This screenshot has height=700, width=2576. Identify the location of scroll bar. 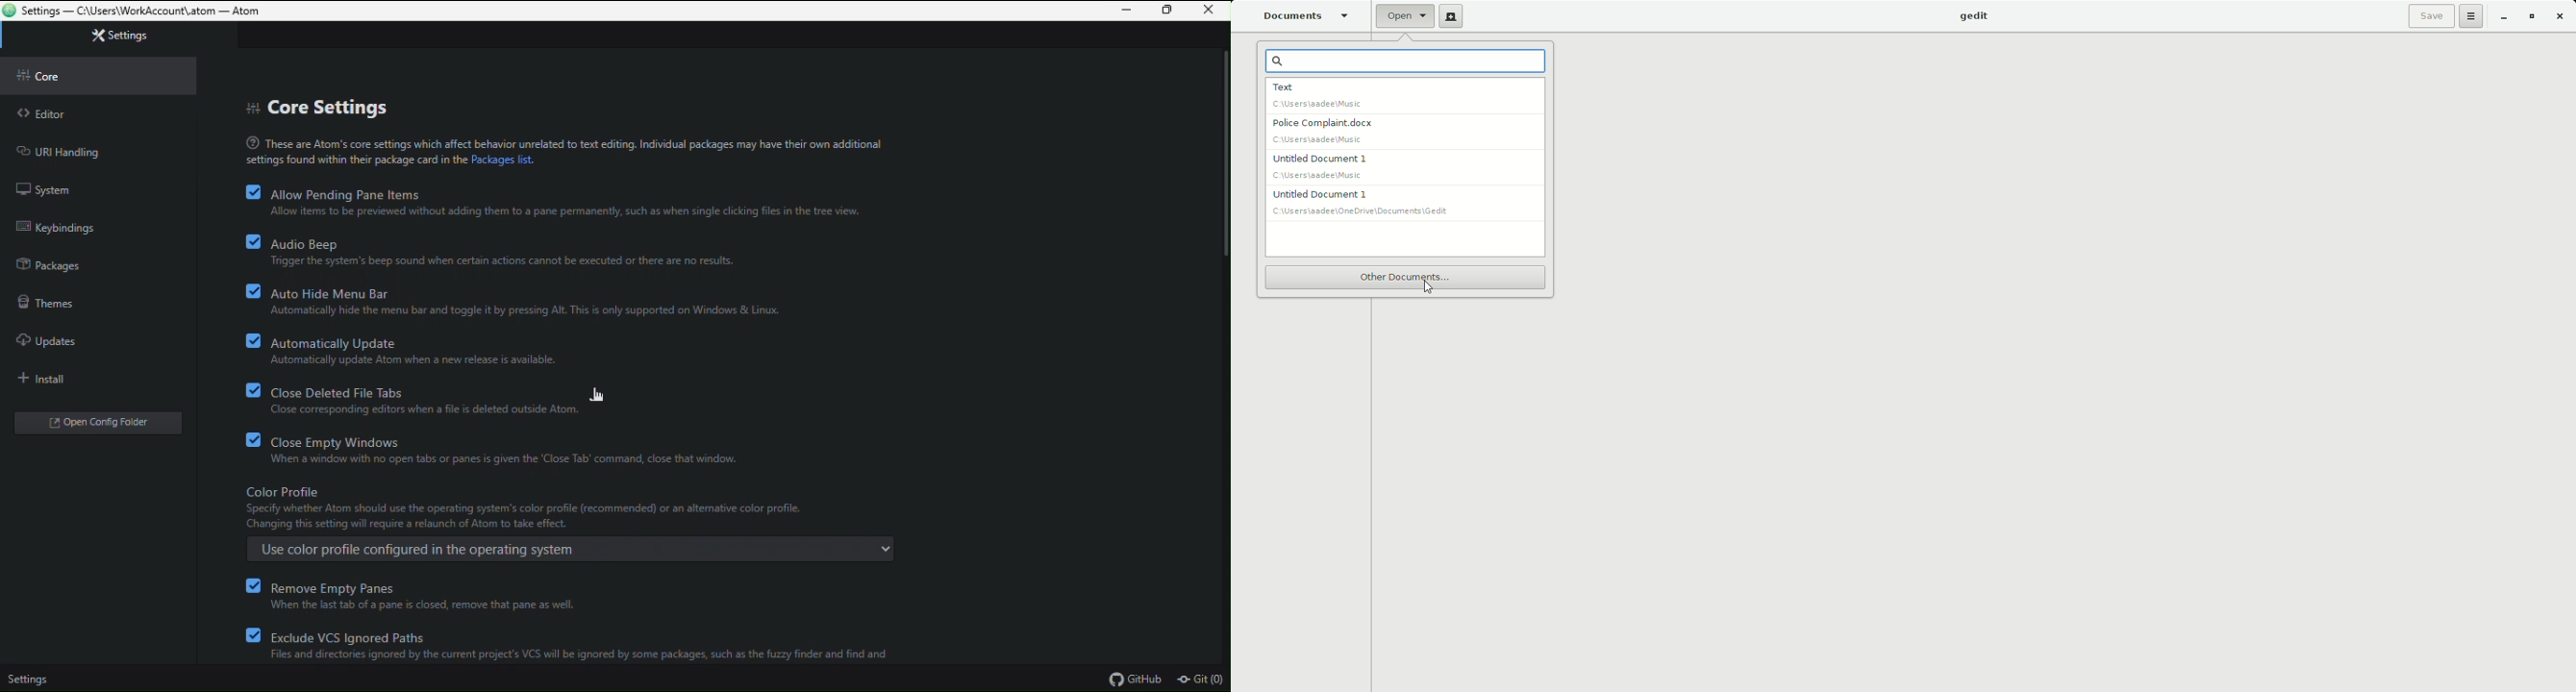
(1222, 158).